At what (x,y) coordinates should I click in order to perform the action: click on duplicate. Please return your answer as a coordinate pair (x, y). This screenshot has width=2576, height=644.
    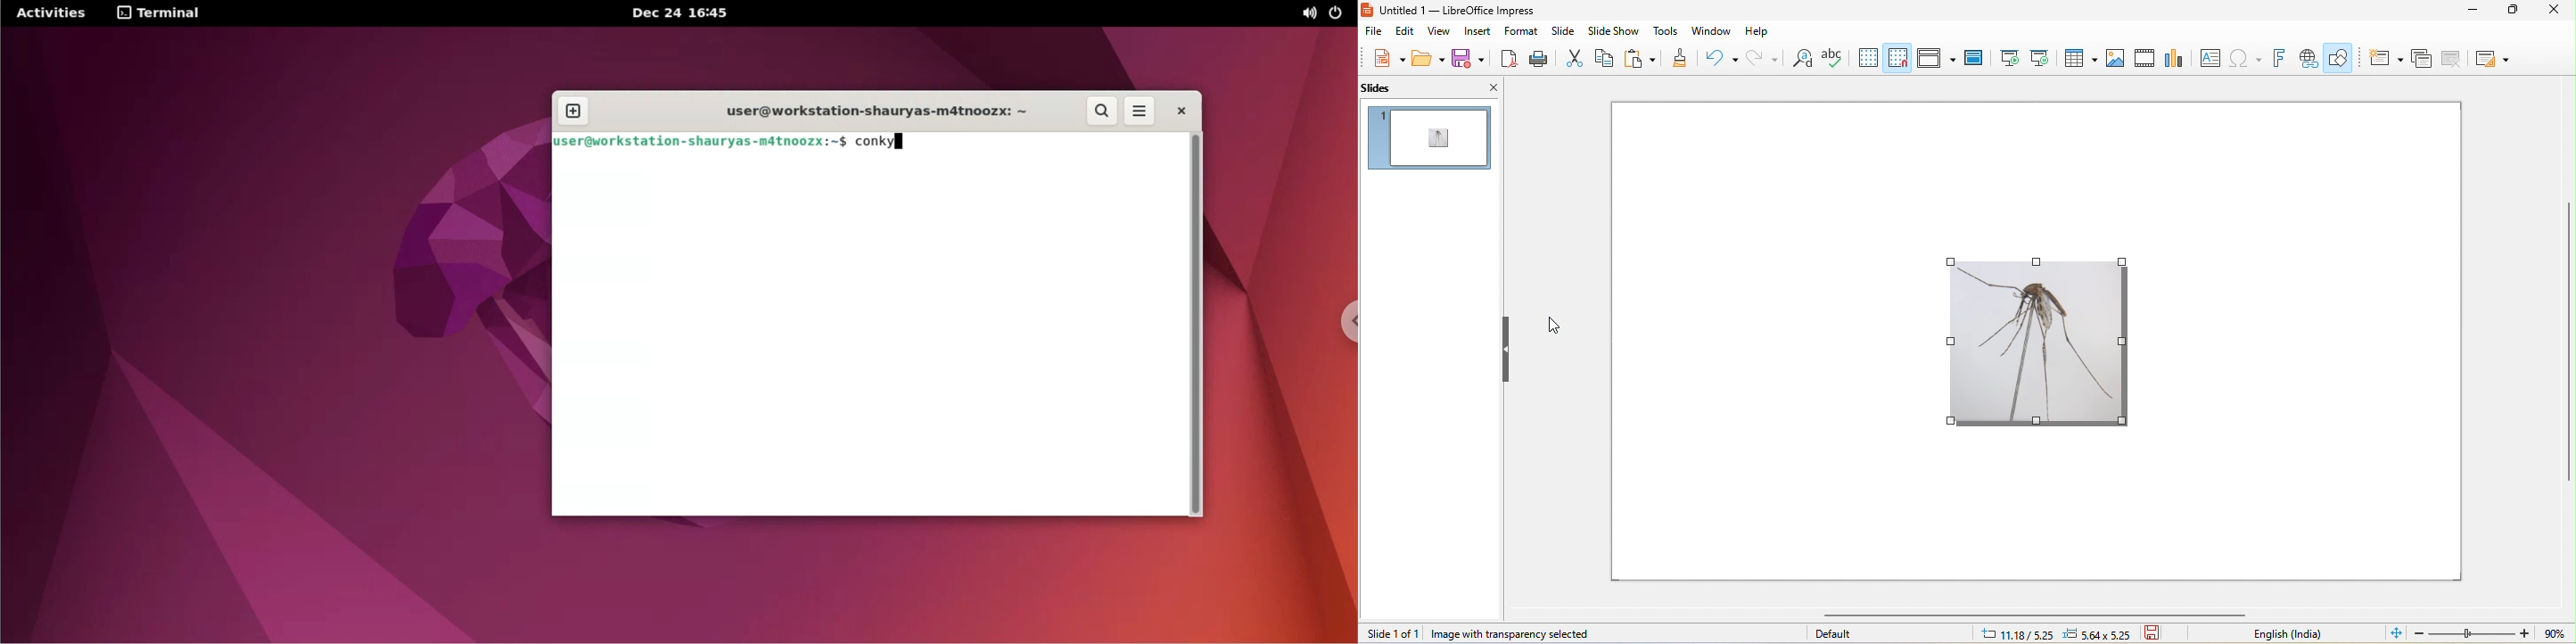
    Looking at the image, I should click on (2423, 58).